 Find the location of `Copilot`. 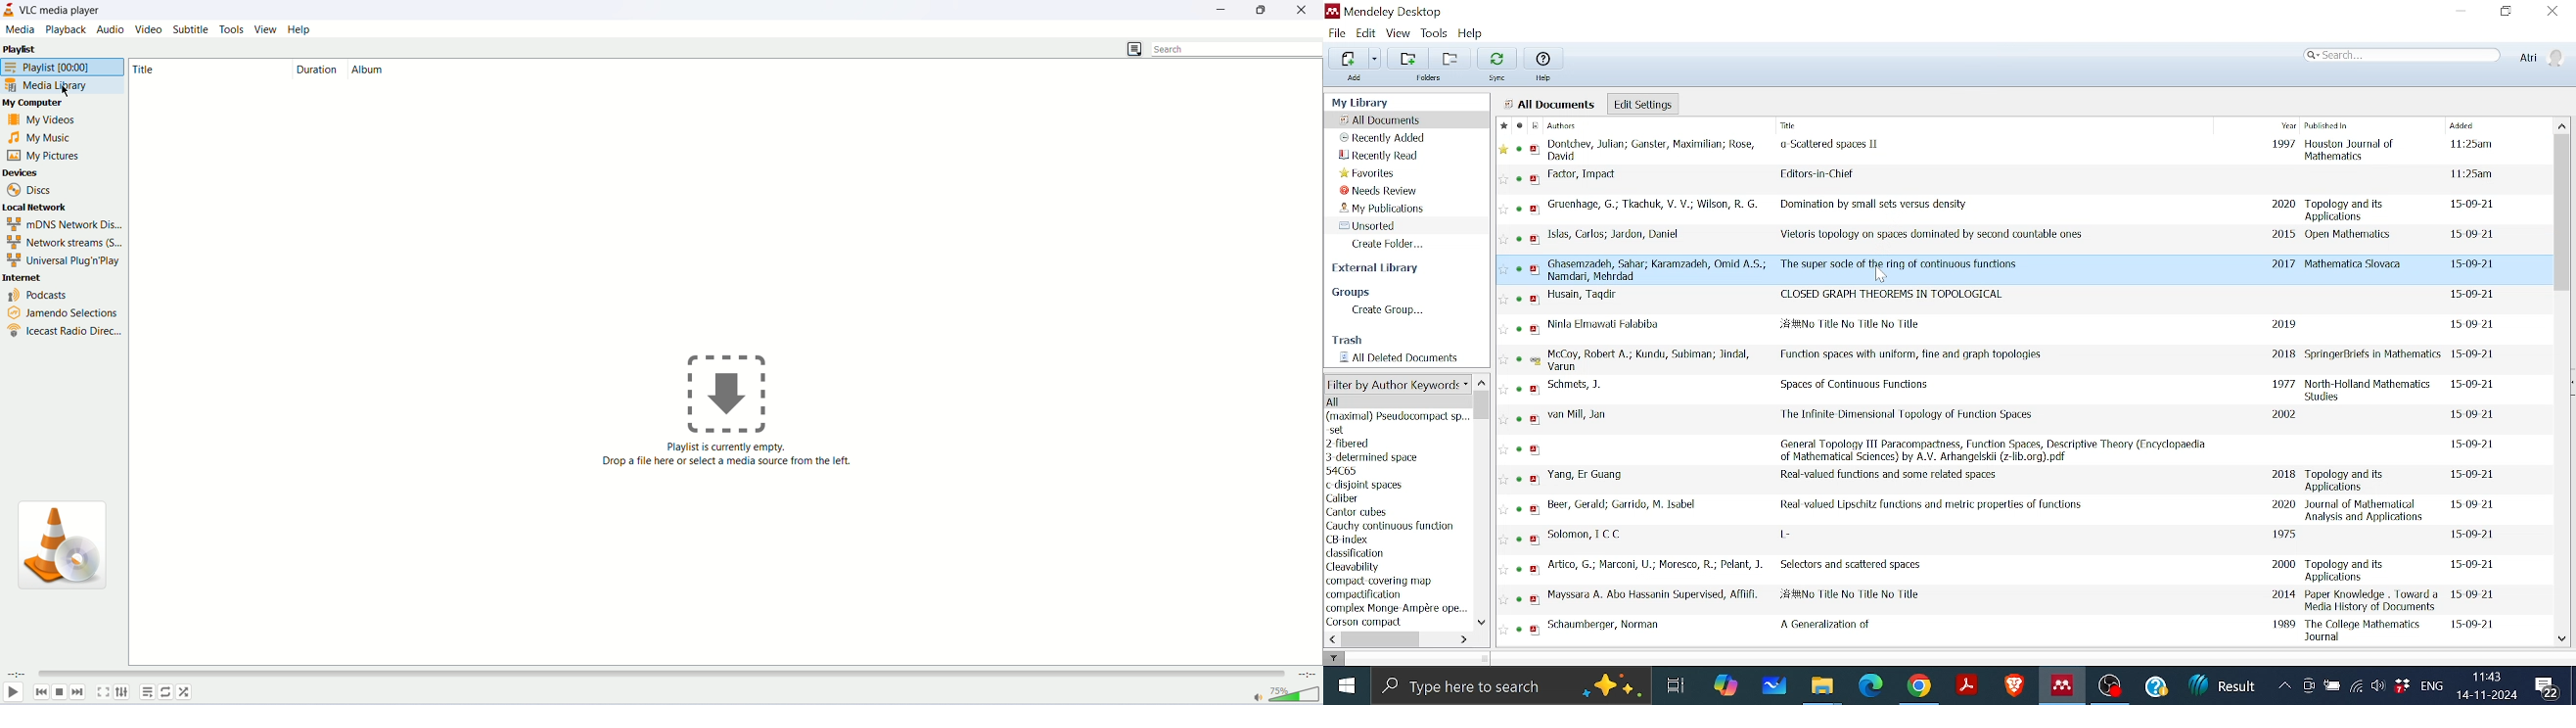

Copilot is located at coordinates (1728, 684).